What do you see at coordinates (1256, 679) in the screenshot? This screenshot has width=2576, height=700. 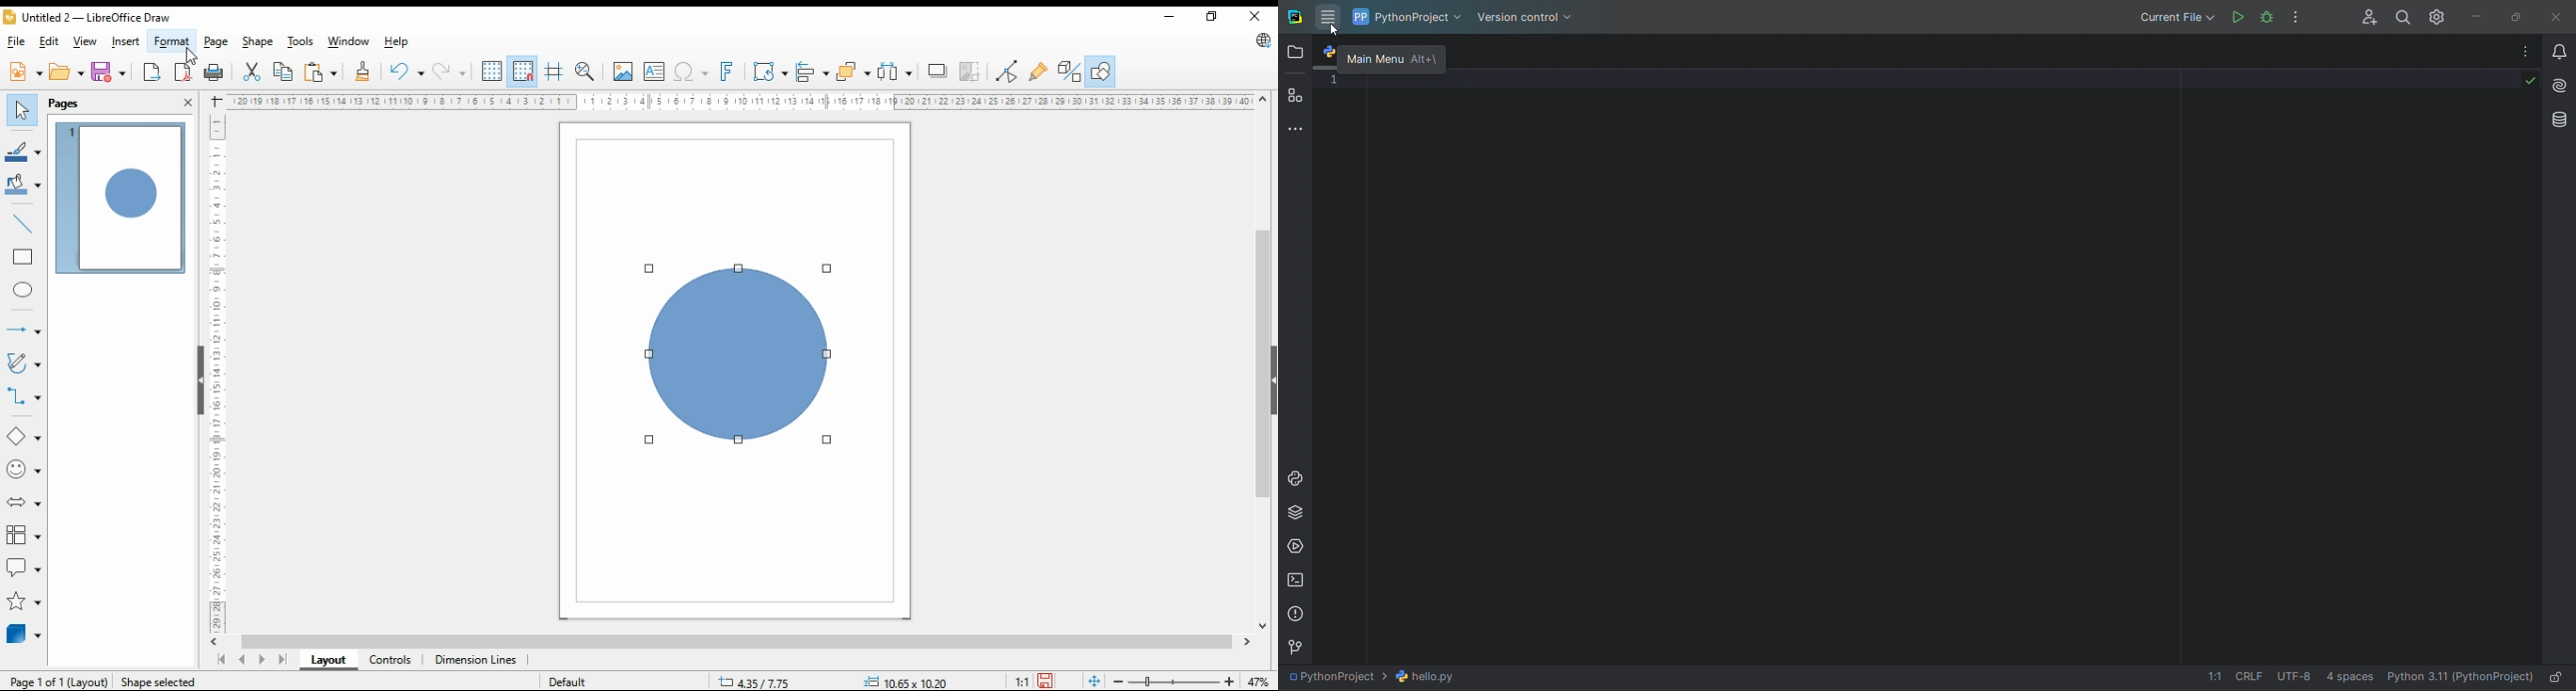 I see `zoom factor` at bounding box center [1256, 679].